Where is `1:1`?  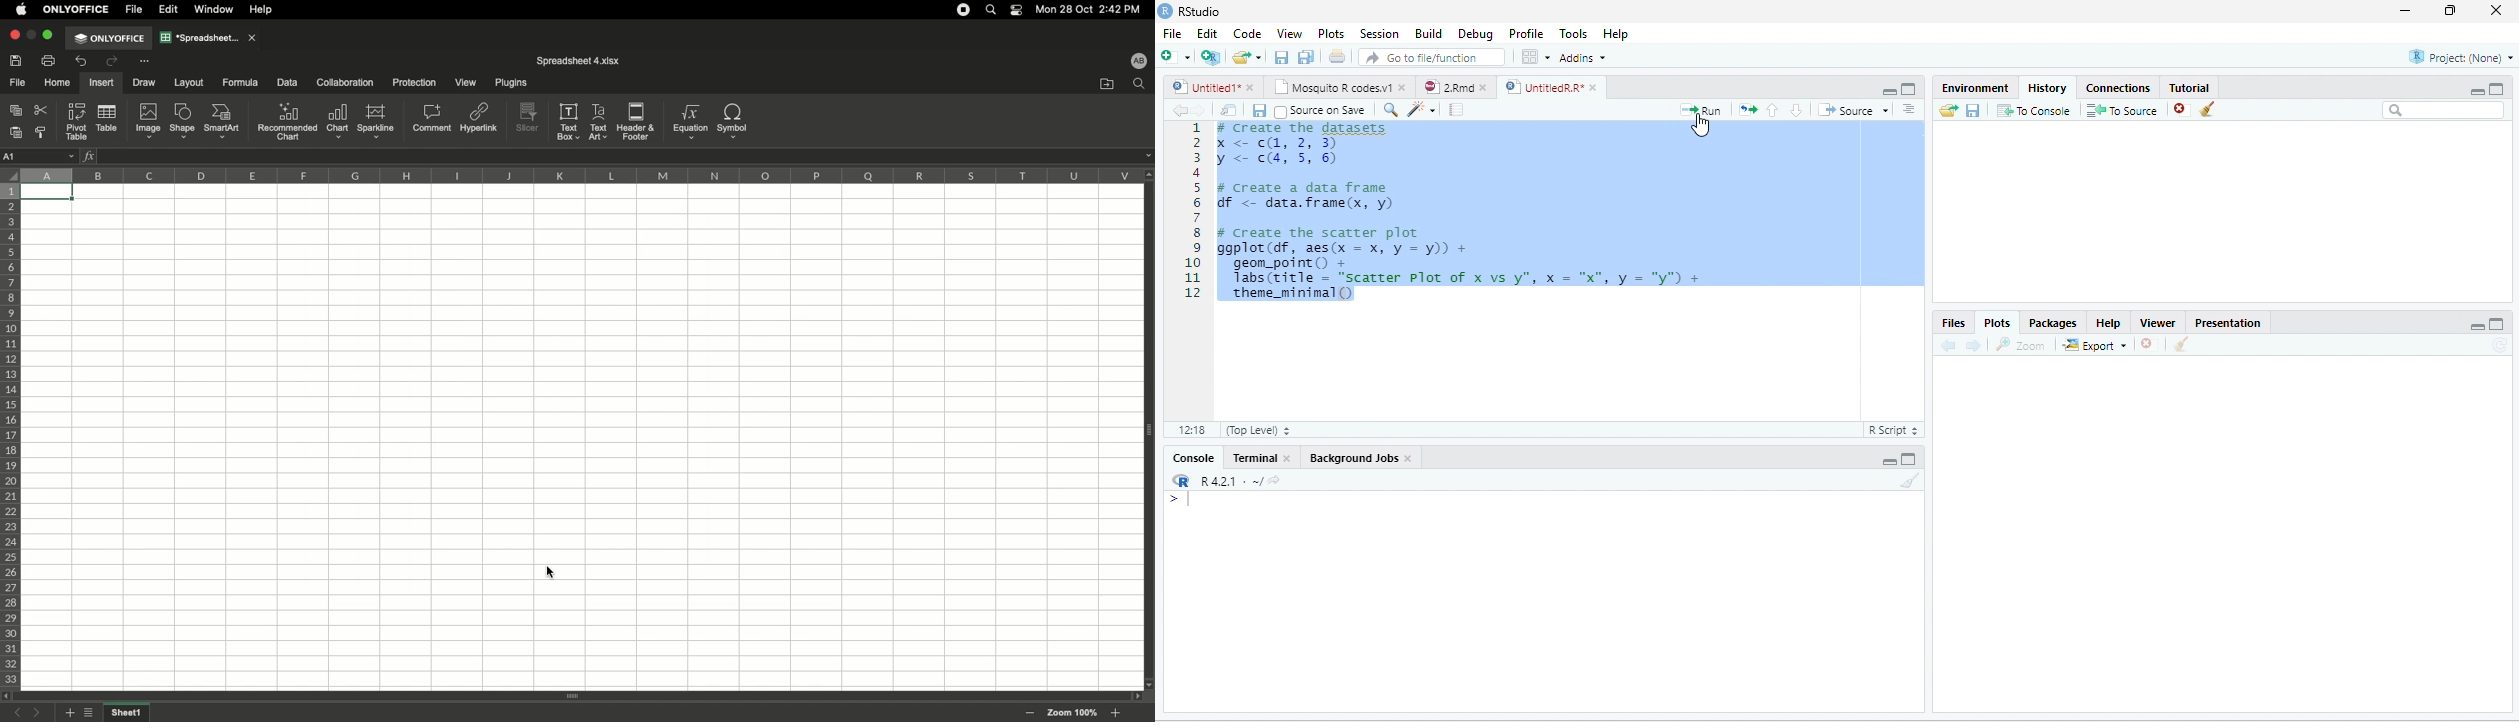
1:1 is located at coordinates (1189, 429).